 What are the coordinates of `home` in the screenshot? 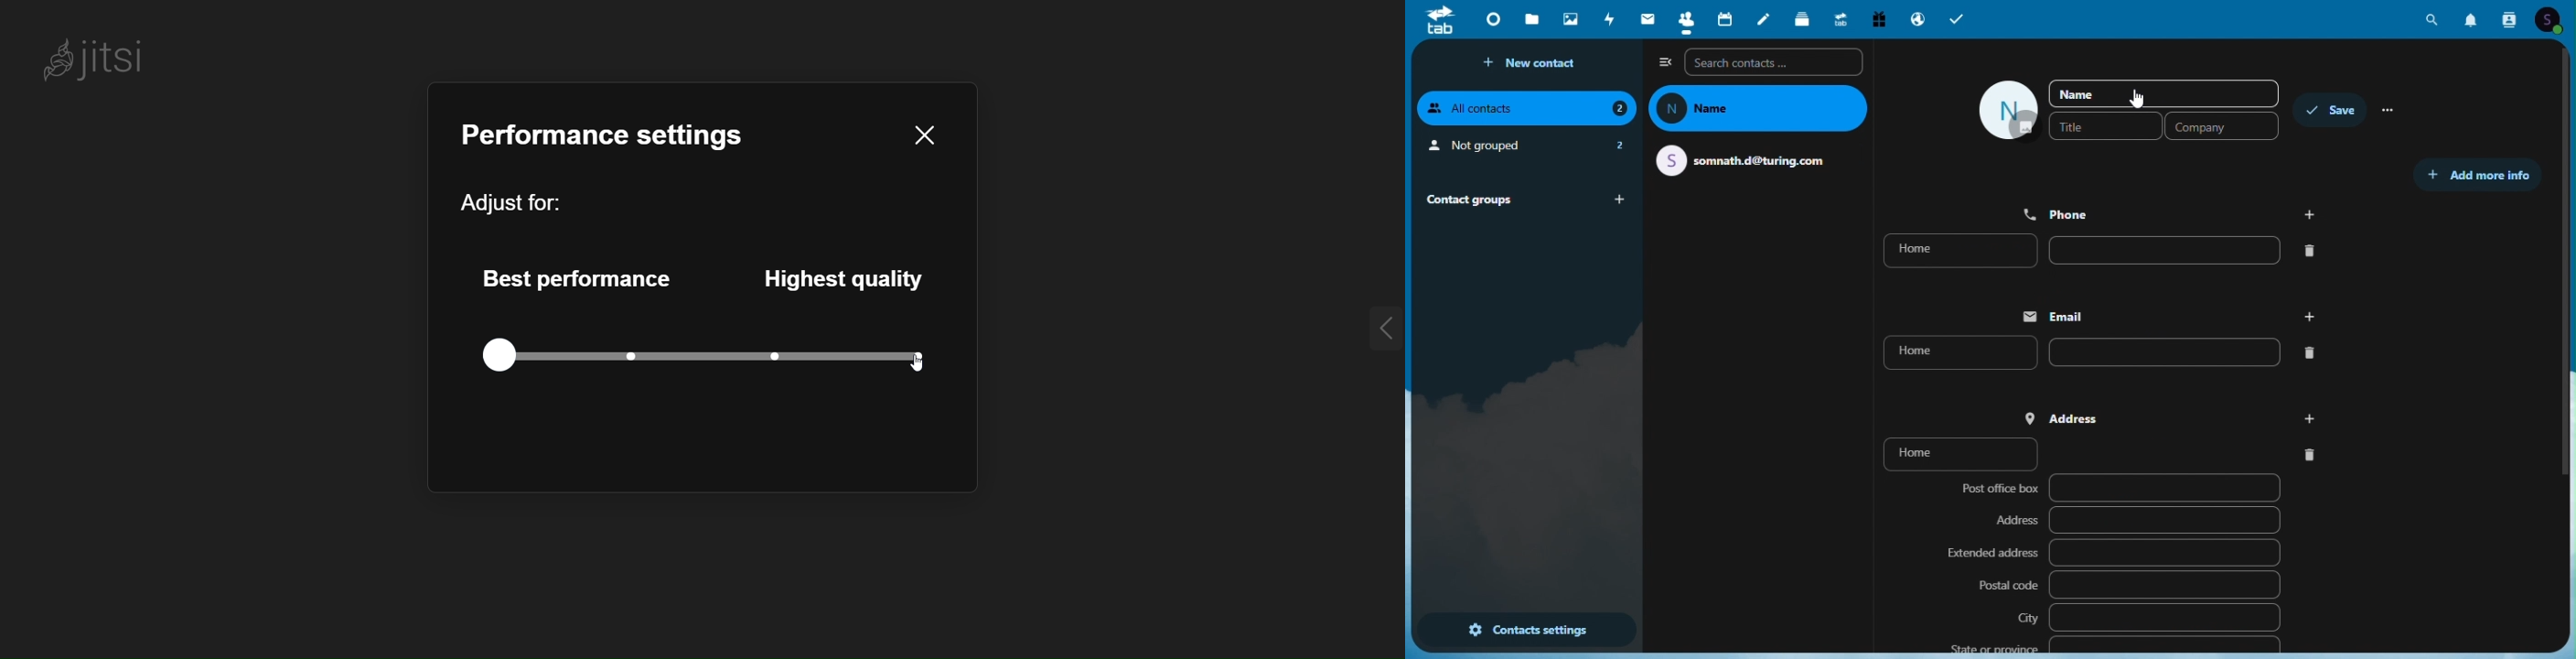 It's located at (2109, 251).